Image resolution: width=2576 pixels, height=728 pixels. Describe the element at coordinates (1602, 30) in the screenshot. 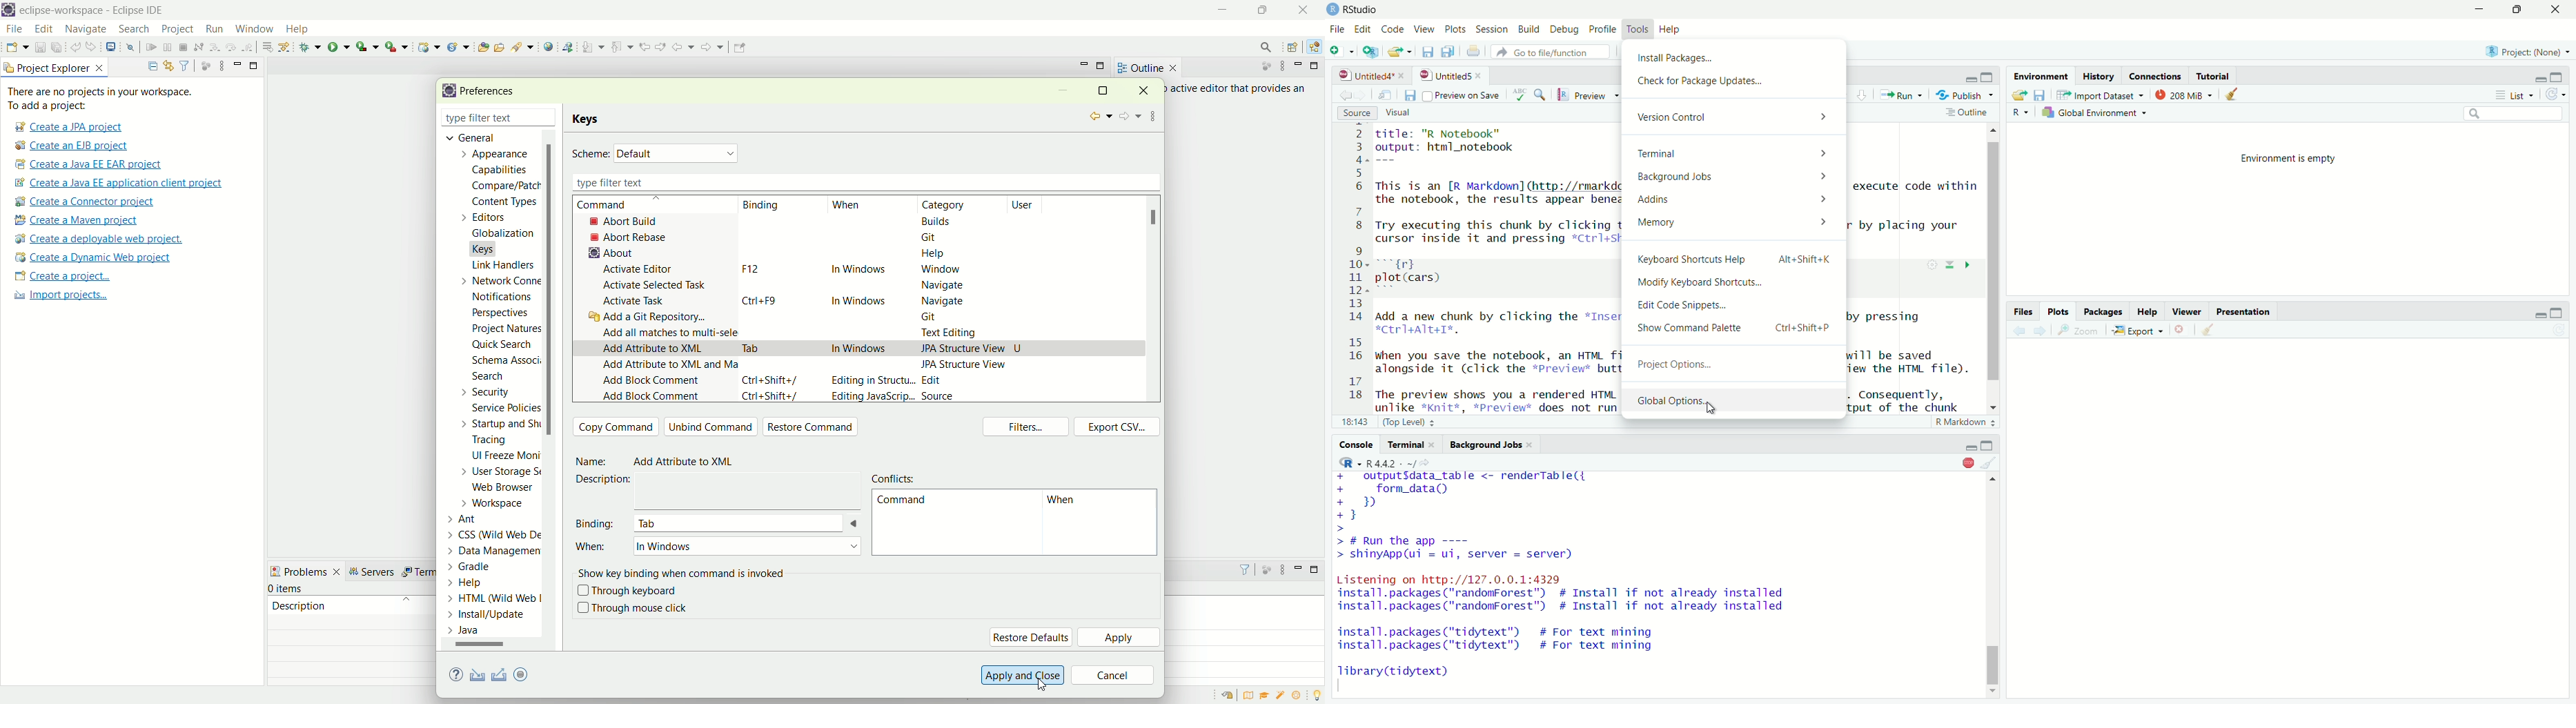

I see `Profile` at that location.